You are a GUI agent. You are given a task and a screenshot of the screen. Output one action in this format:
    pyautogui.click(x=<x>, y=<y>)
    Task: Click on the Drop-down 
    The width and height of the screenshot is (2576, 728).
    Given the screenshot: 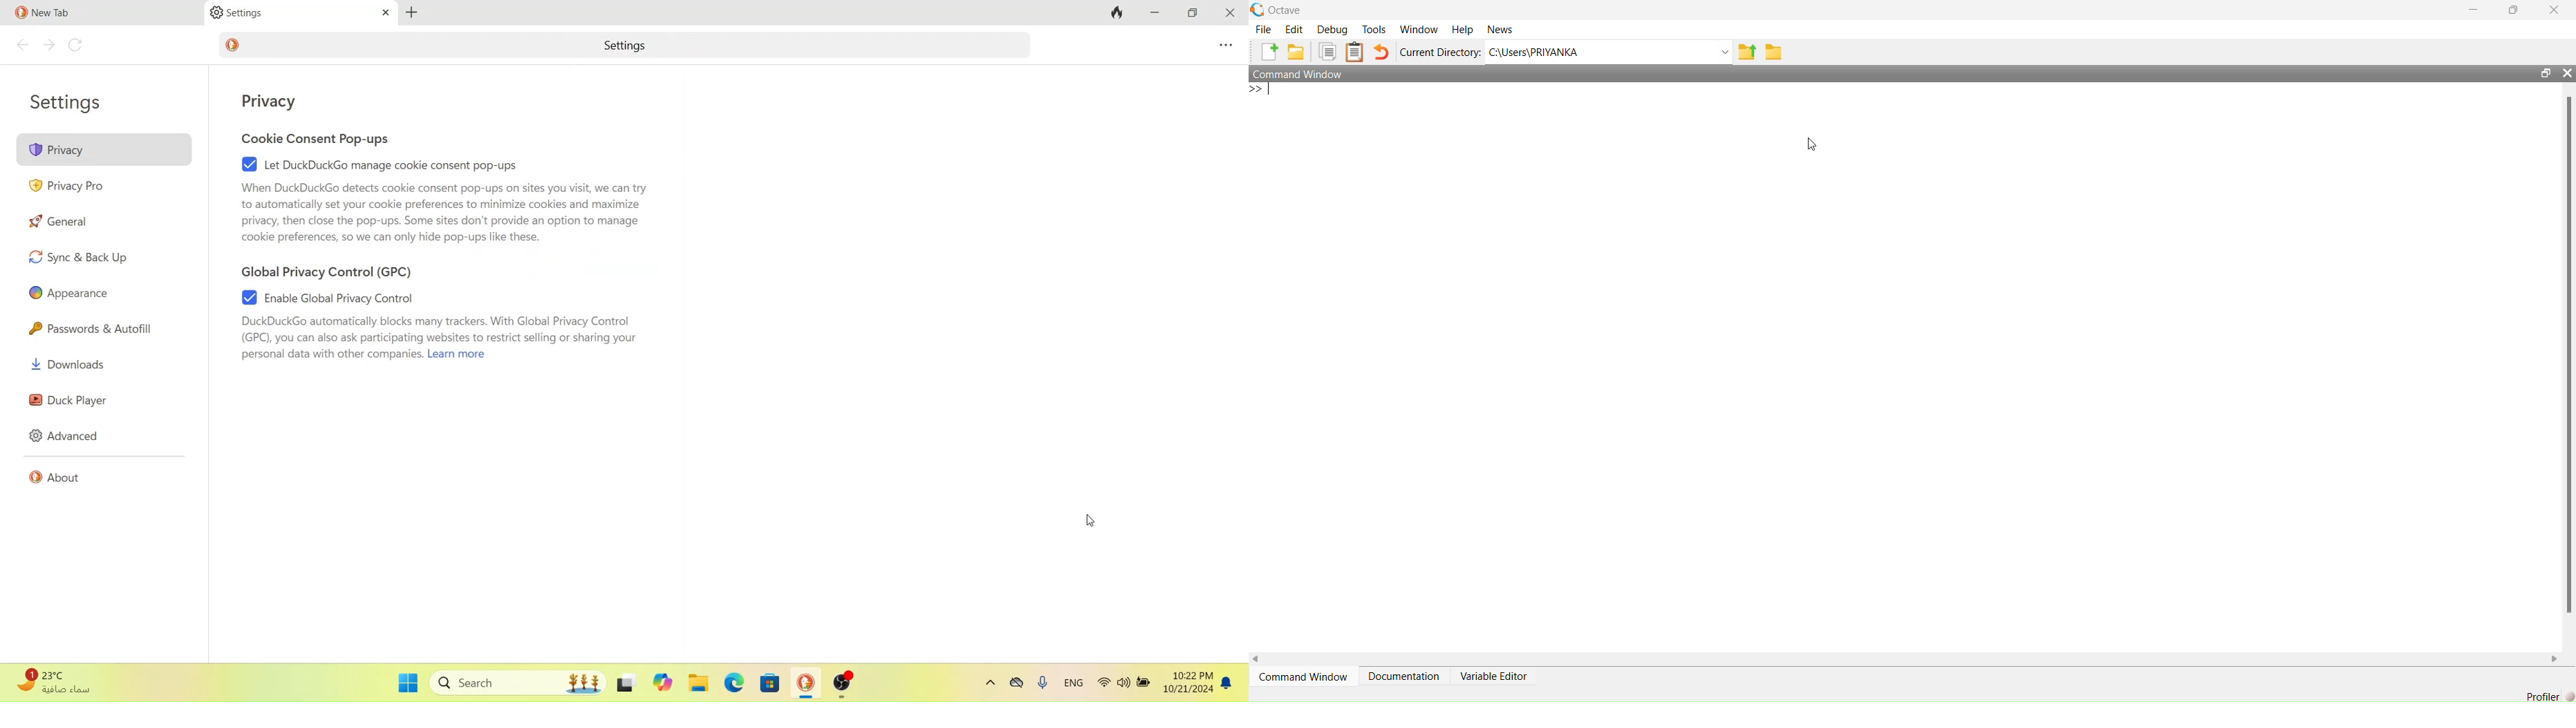 What is the action you would take?
    pyautogui.click(x=1726, y=52)
    